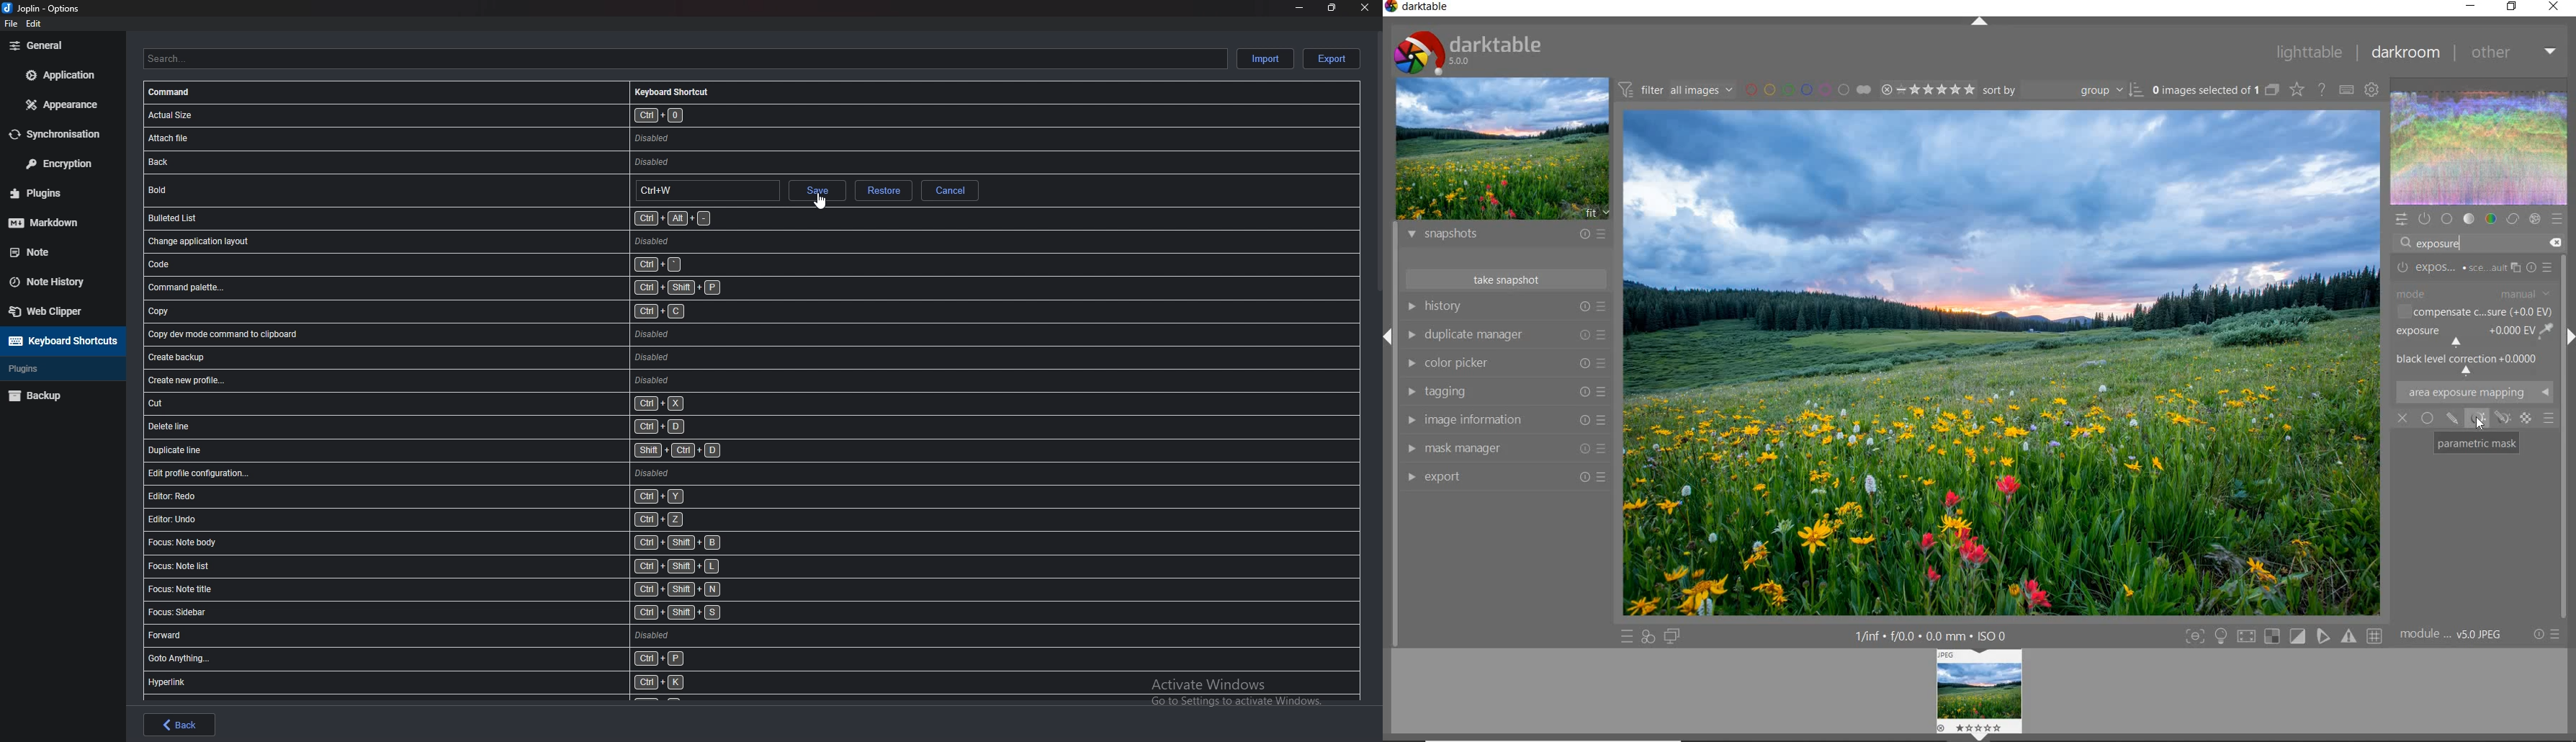 The height and width of the screenshot is (756, 2576). Describe the element at coordinates (56, 222) in the screenshot. I see `markdown` at that location.